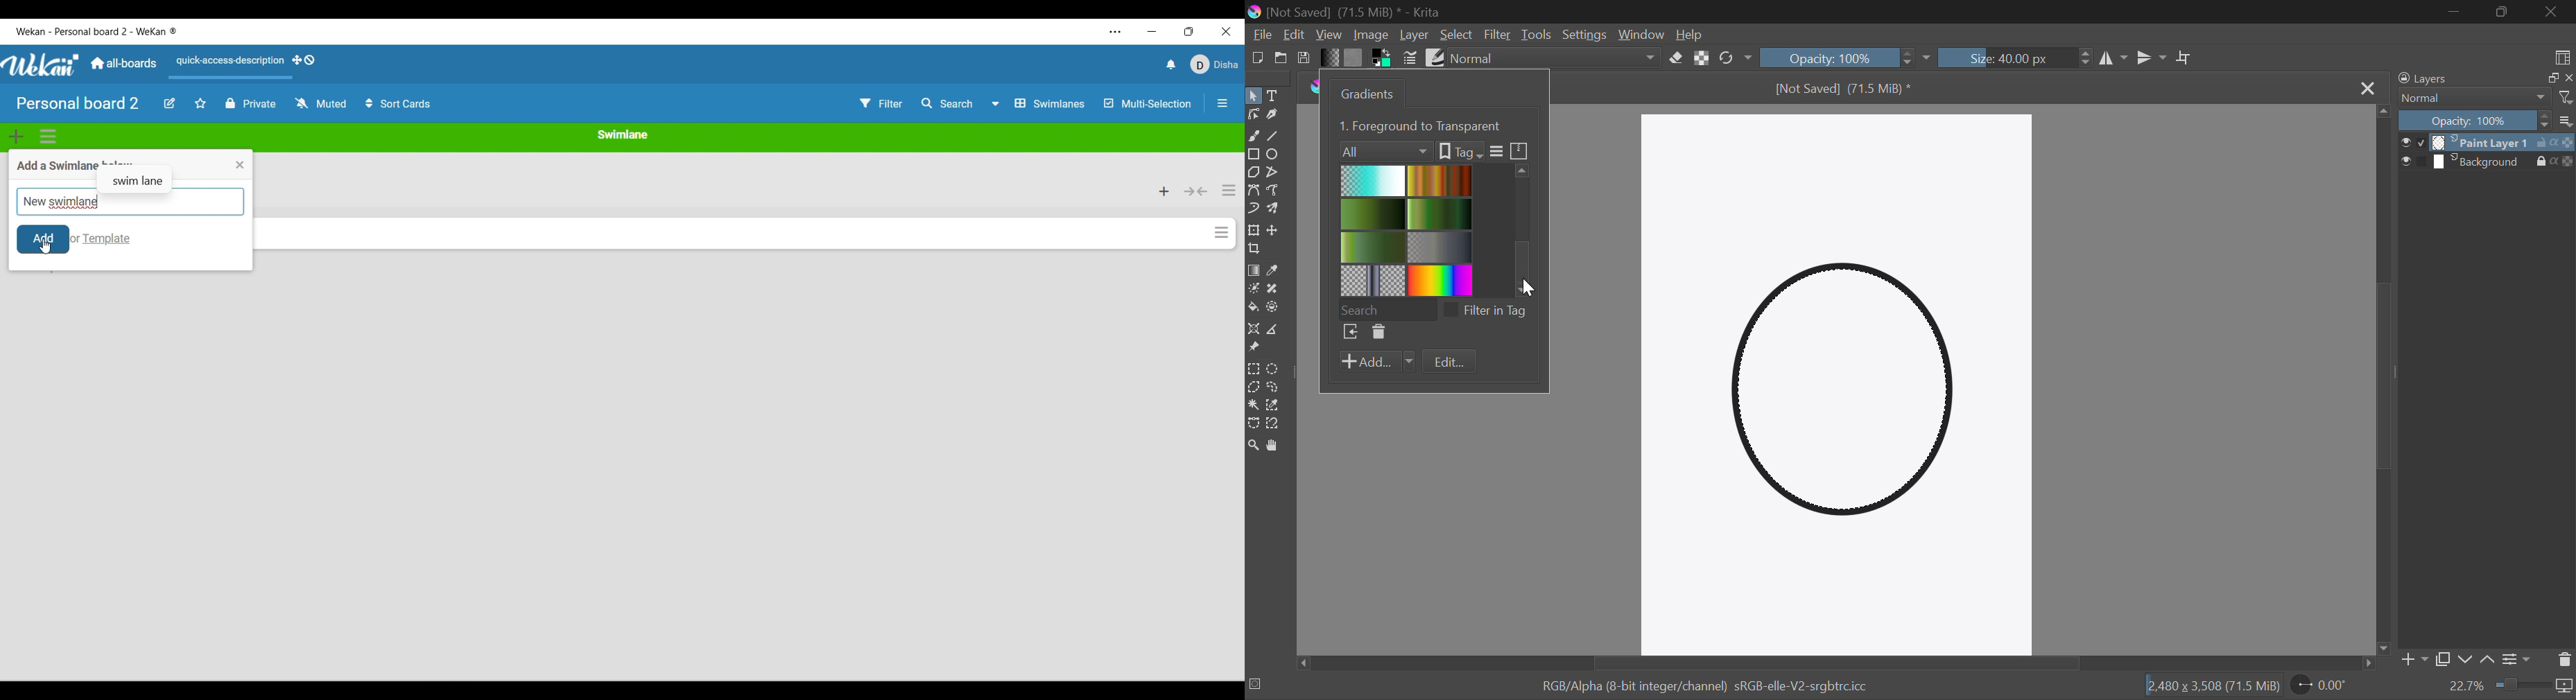 Image resolution: width=2576 pixels, height=700 pixels. Describe the element at coordinates (1332, 60) in the screenshot. I see `Gradient` at that location.